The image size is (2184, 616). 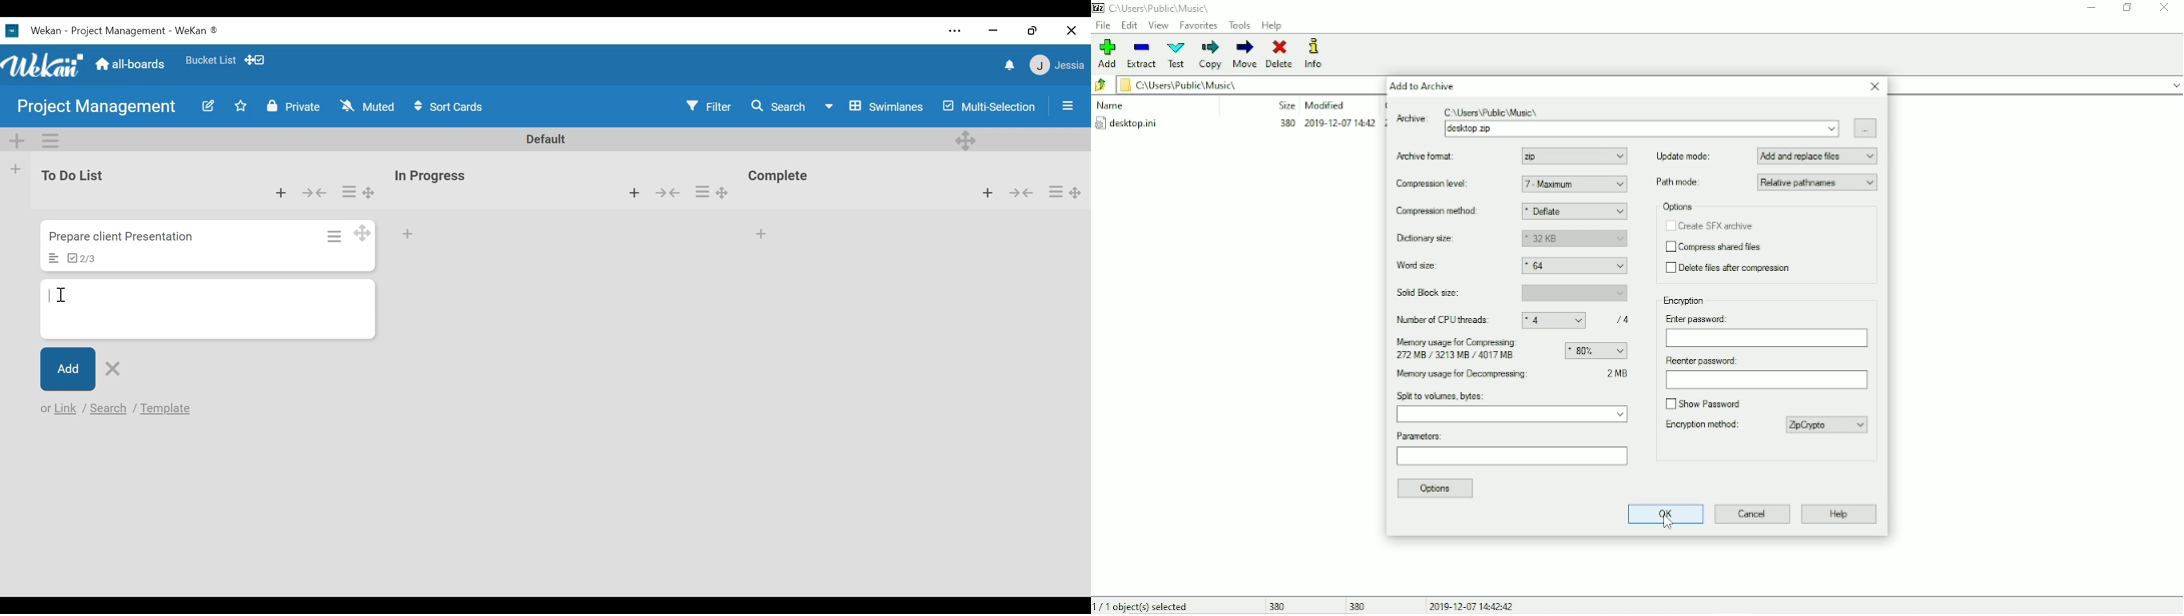 What do you see at coordinates (412, 235) in the screenshot?
I see `add` at bounding box center [412, 235].